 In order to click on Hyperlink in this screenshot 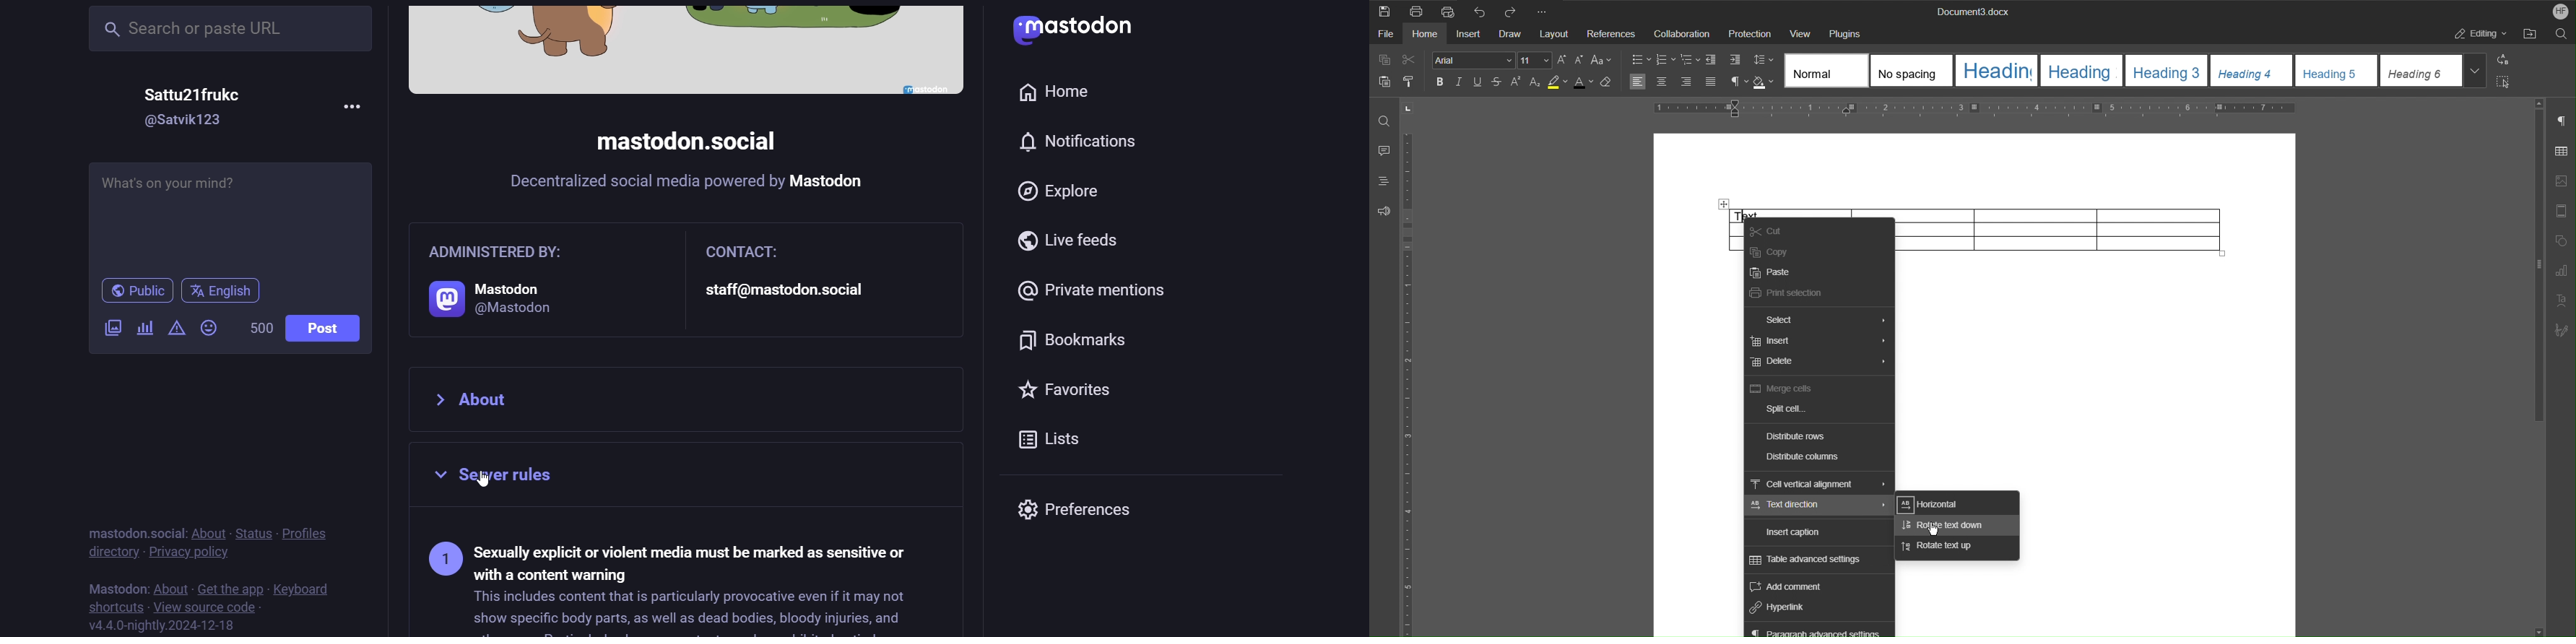, I will do `click(1782, 607)`.